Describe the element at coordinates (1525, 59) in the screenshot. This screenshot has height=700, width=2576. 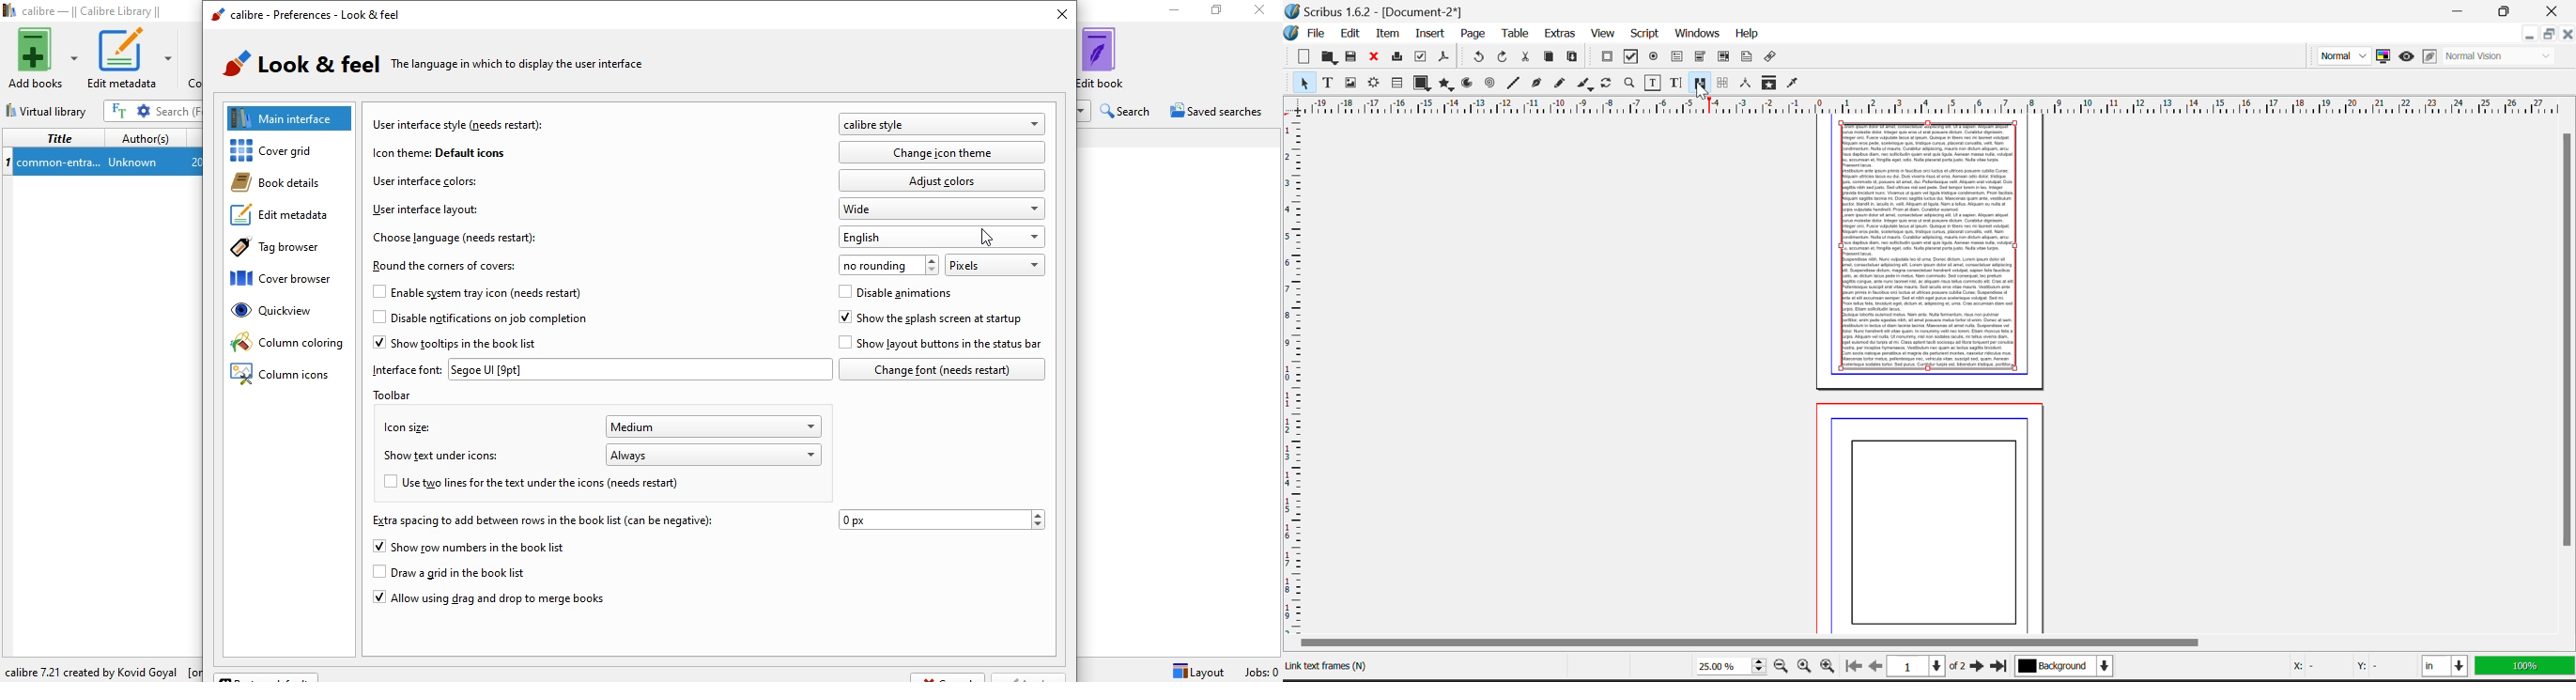
I see `Cut` at that location.